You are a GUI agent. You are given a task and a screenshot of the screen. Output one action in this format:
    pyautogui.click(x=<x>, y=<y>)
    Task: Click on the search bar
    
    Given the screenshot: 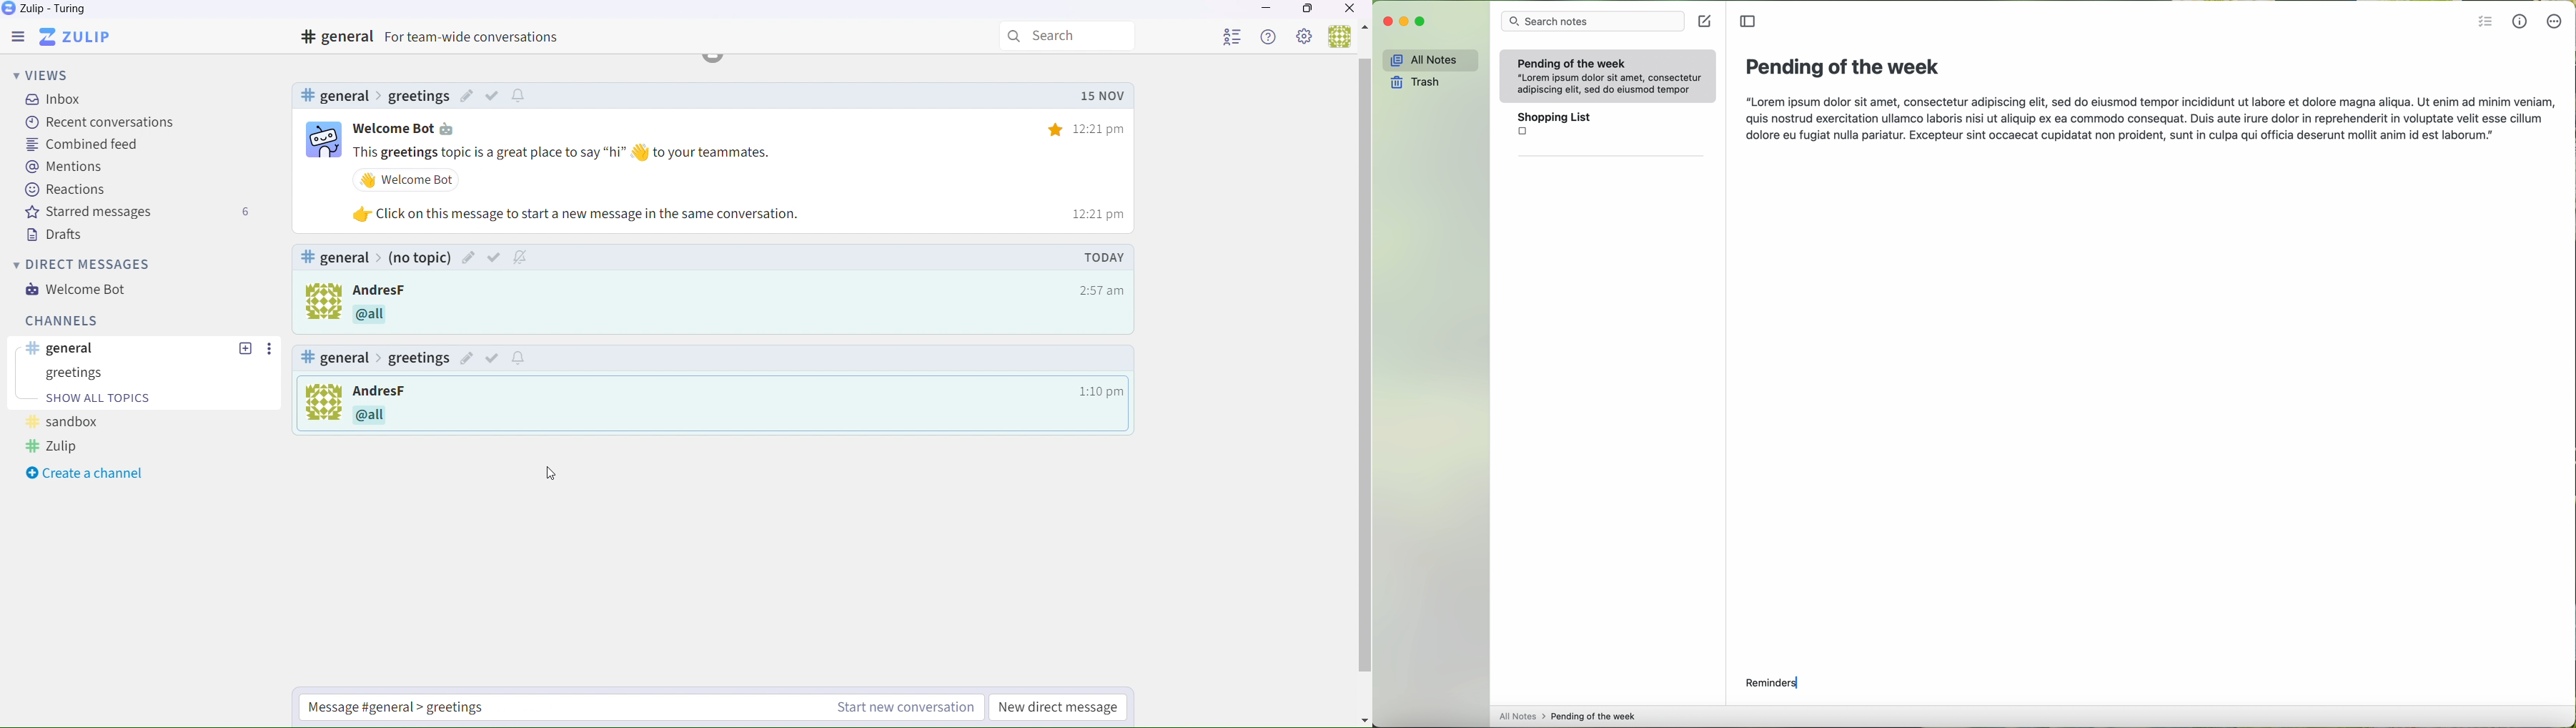 What is the action you would take?
    pyautogui.click(x=1596, y=22)
    